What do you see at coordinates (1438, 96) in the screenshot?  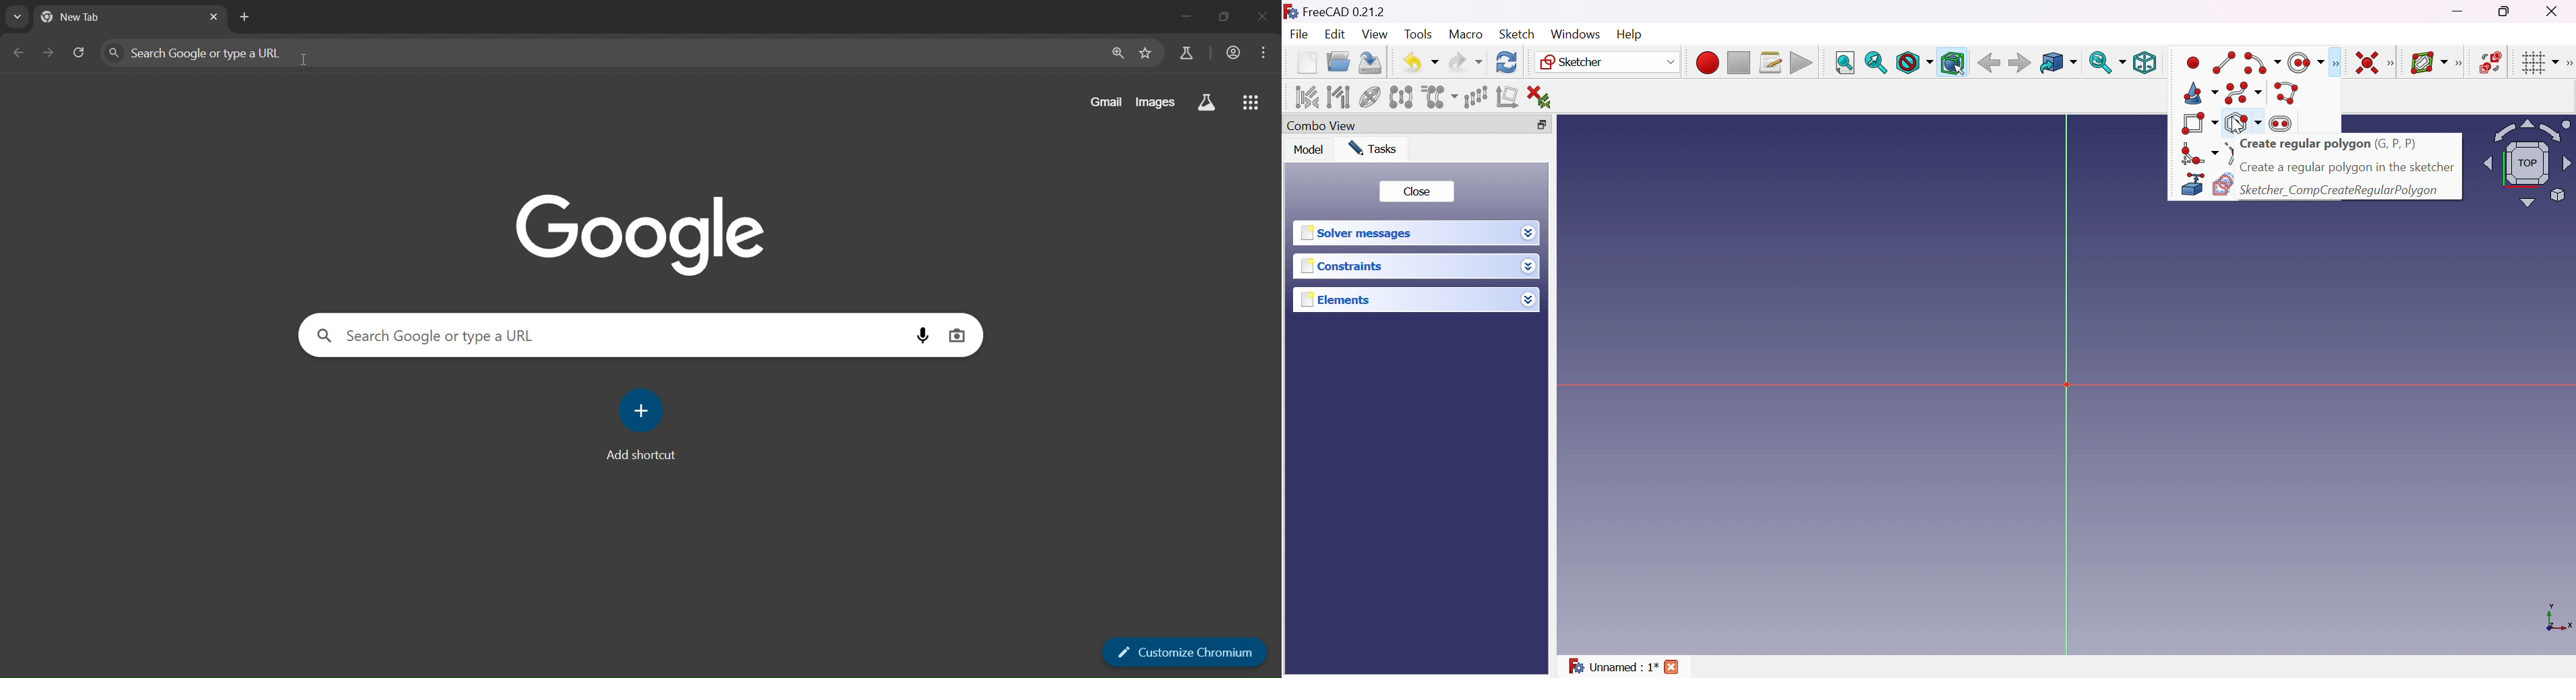 I see `Clone` at bounding box center [1438, 96].